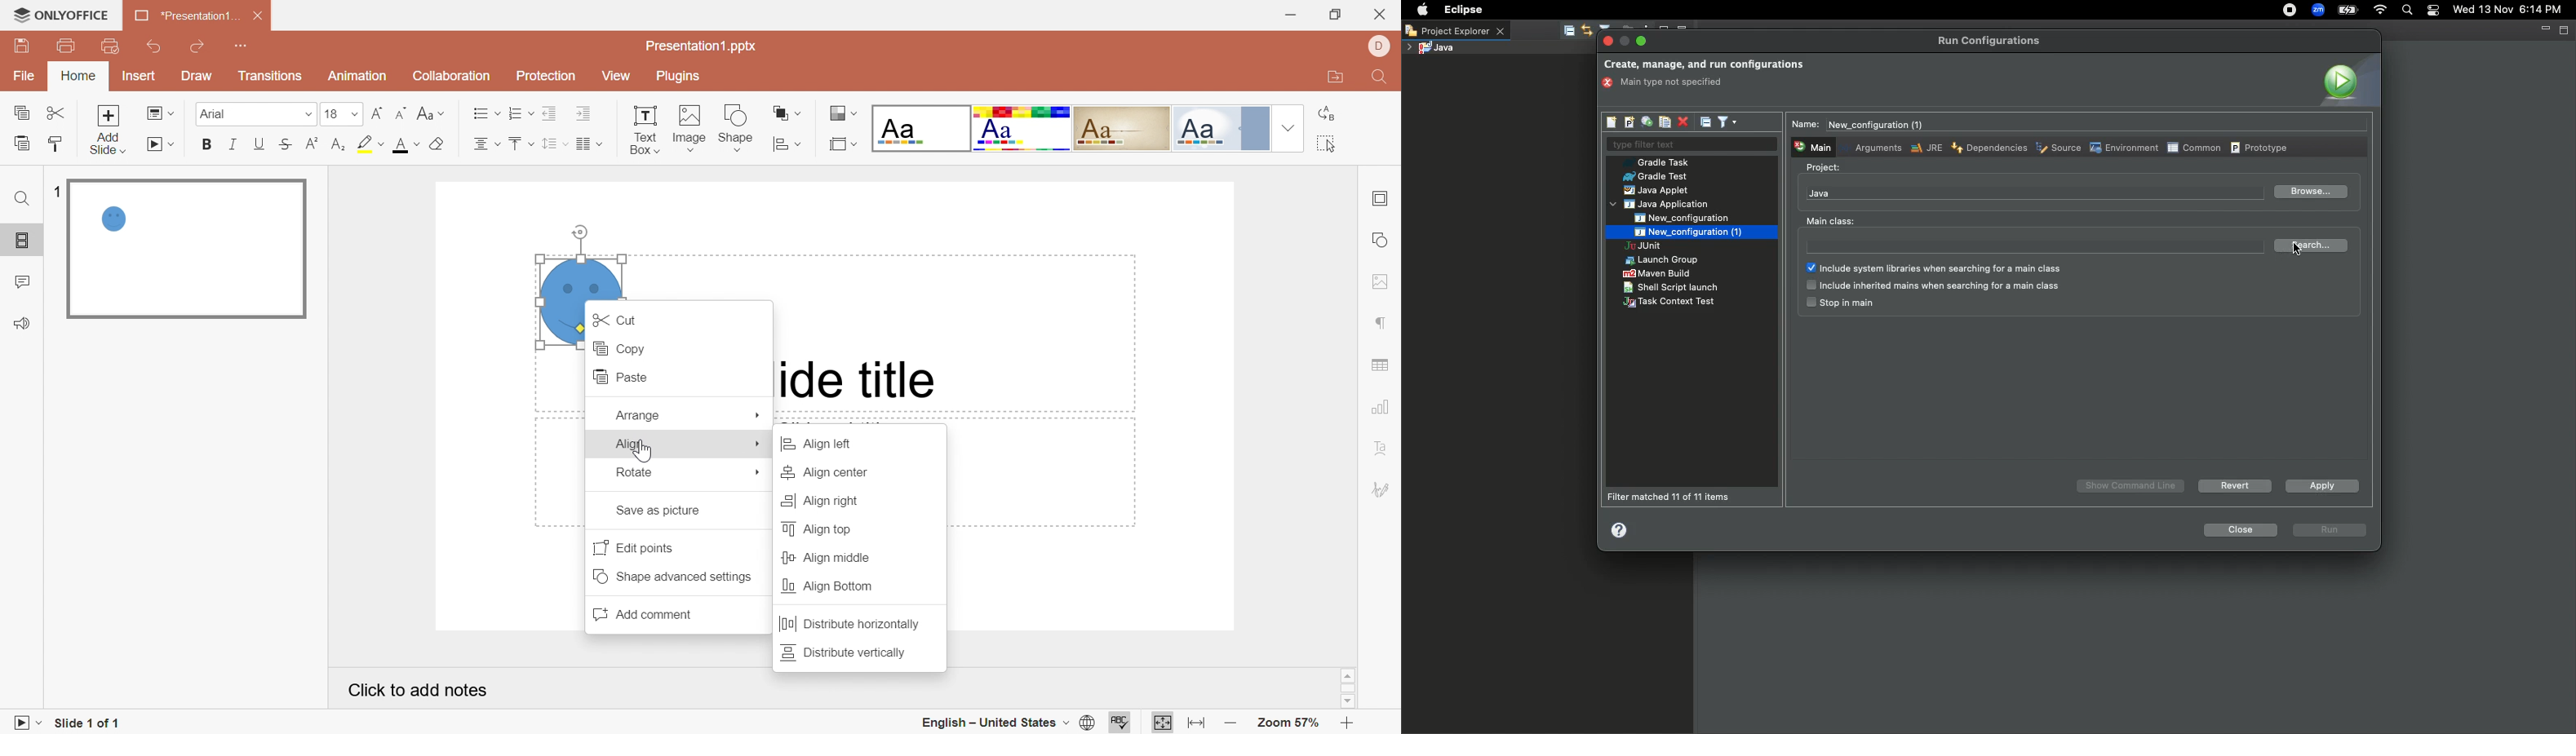 This screenshot has width=2576, height=756. Describe the element at coordinates (449, 76) in the screenshot. I see `Collaboration` at that location.